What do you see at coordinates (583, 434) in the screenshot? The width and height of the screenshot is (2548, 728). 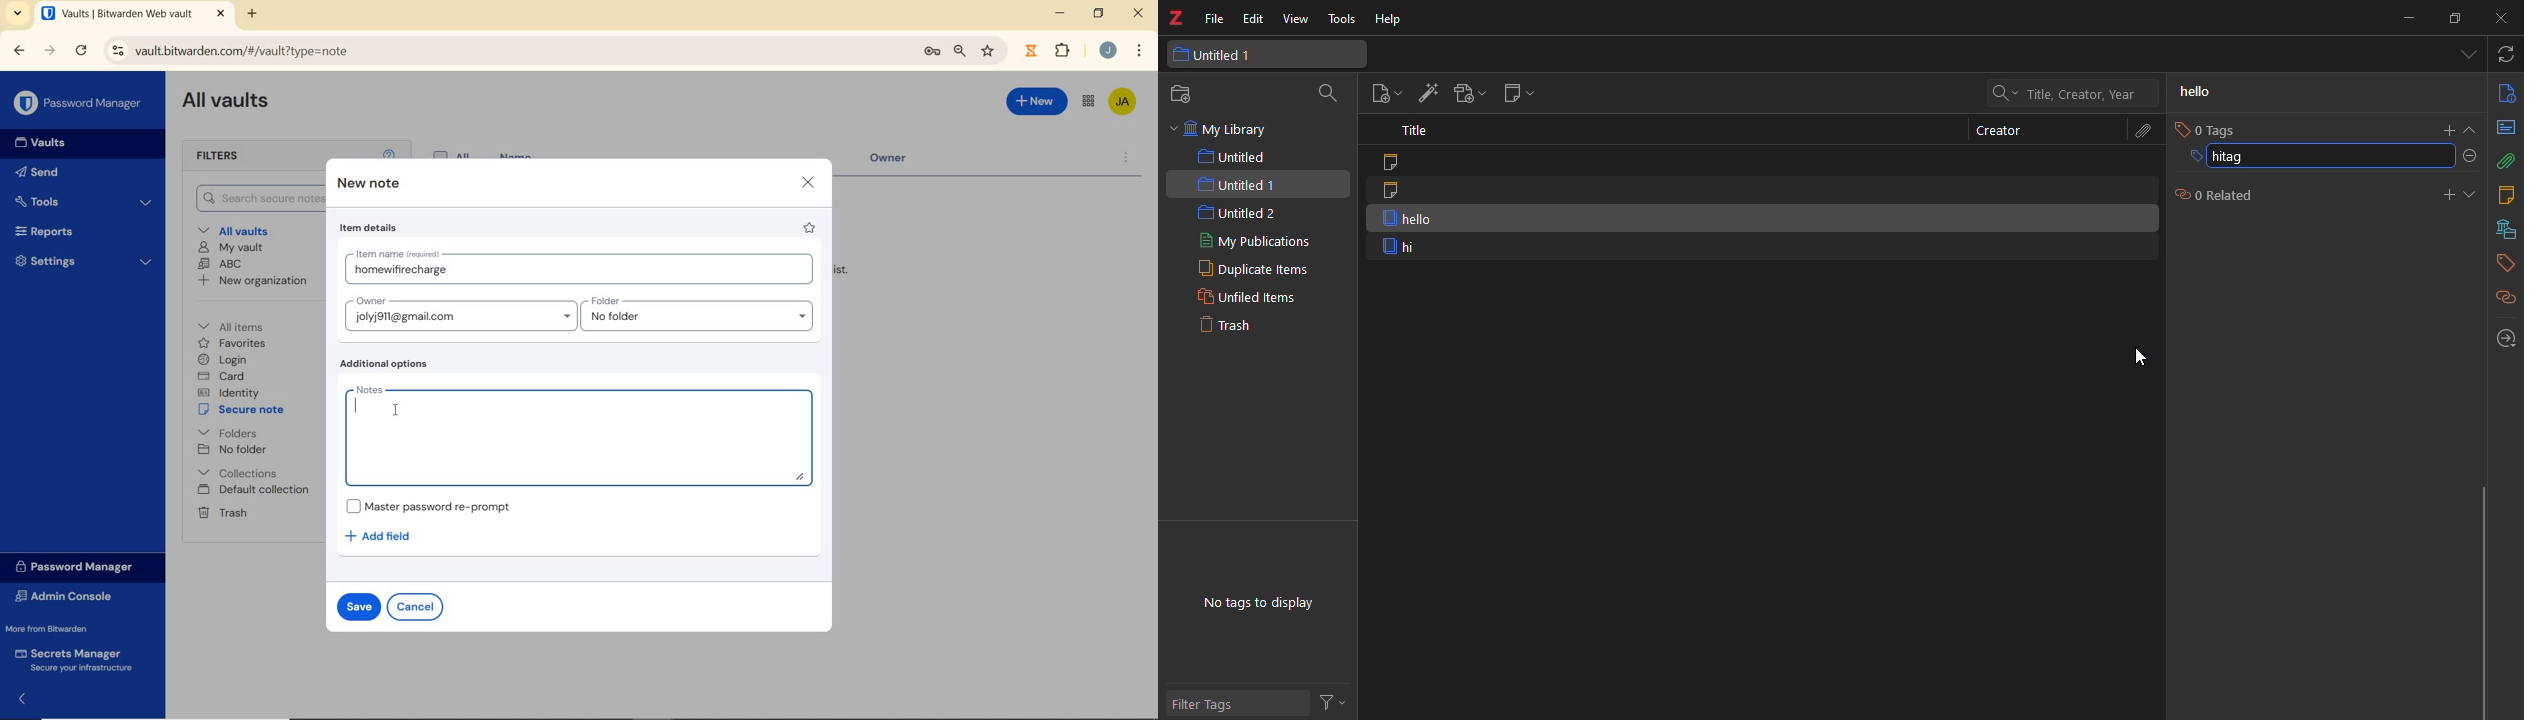 I see `notes` at bounding box center [583, 434].